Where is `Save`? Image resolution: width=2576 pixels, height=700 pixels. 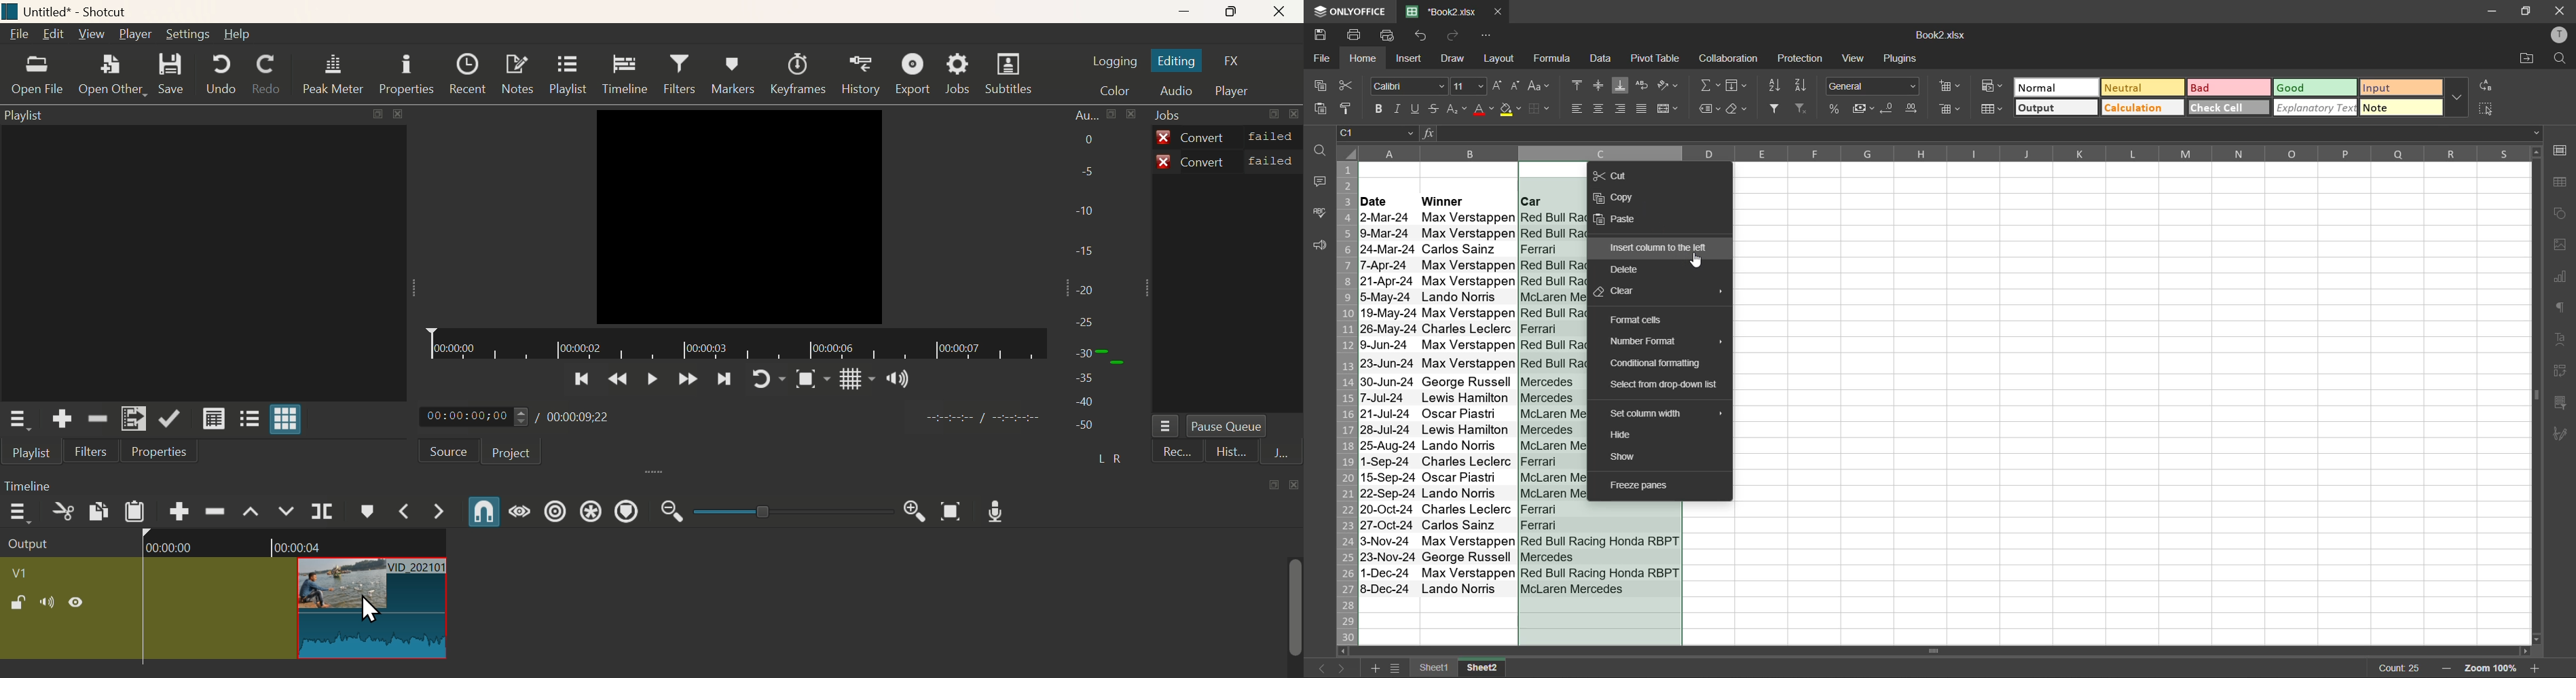
Save is located at coordinates (175, 77).